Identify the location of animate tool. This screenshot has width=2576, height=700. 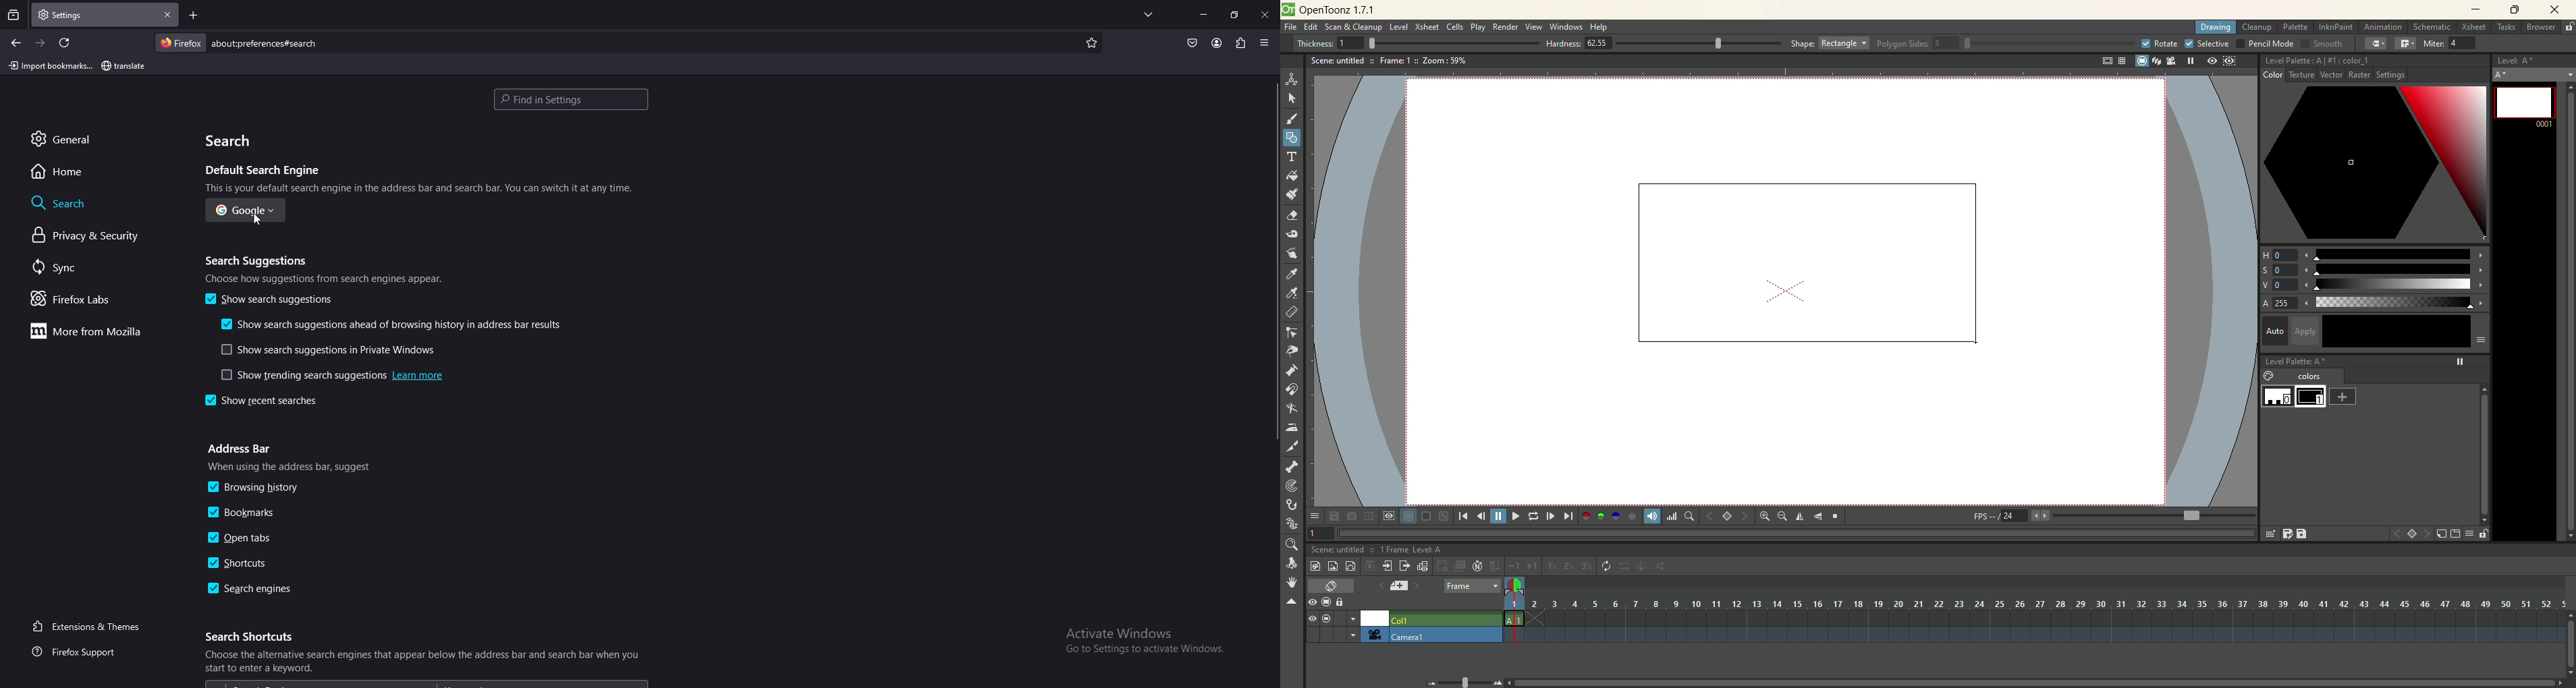
(1292, 79).